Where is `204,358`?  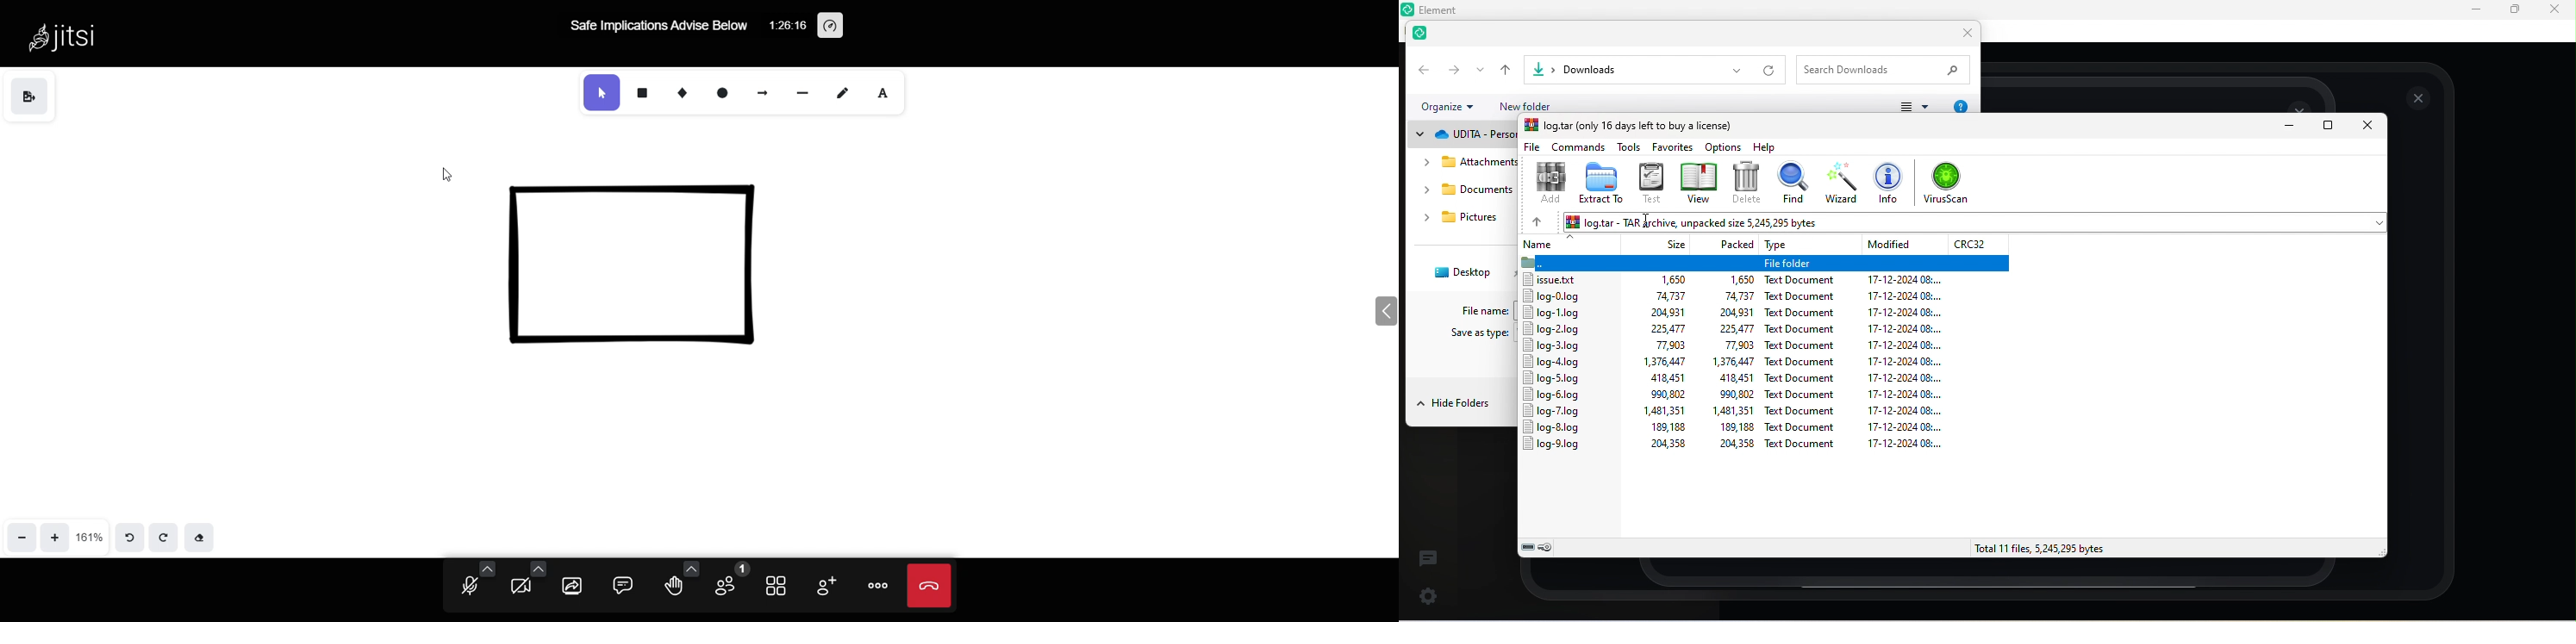 204,358 is located at coordinates (1668, 444).